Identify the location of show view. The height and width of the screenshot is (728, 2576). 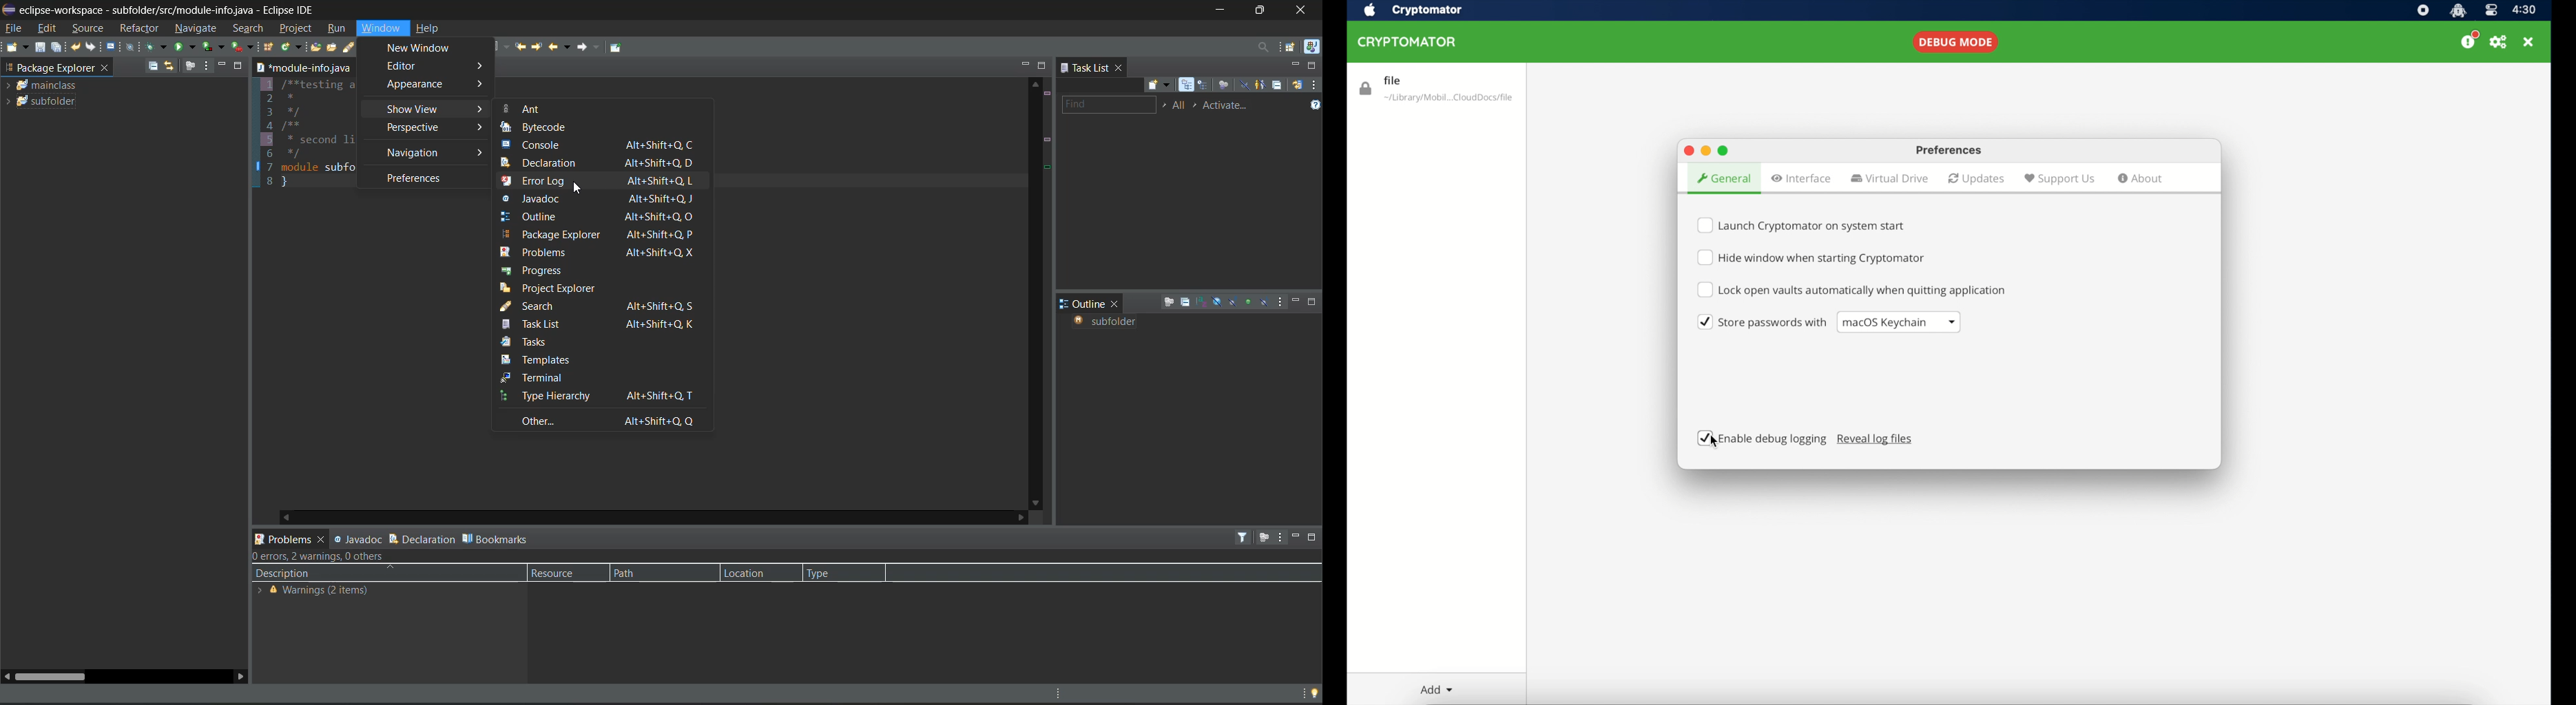
(437, 110).